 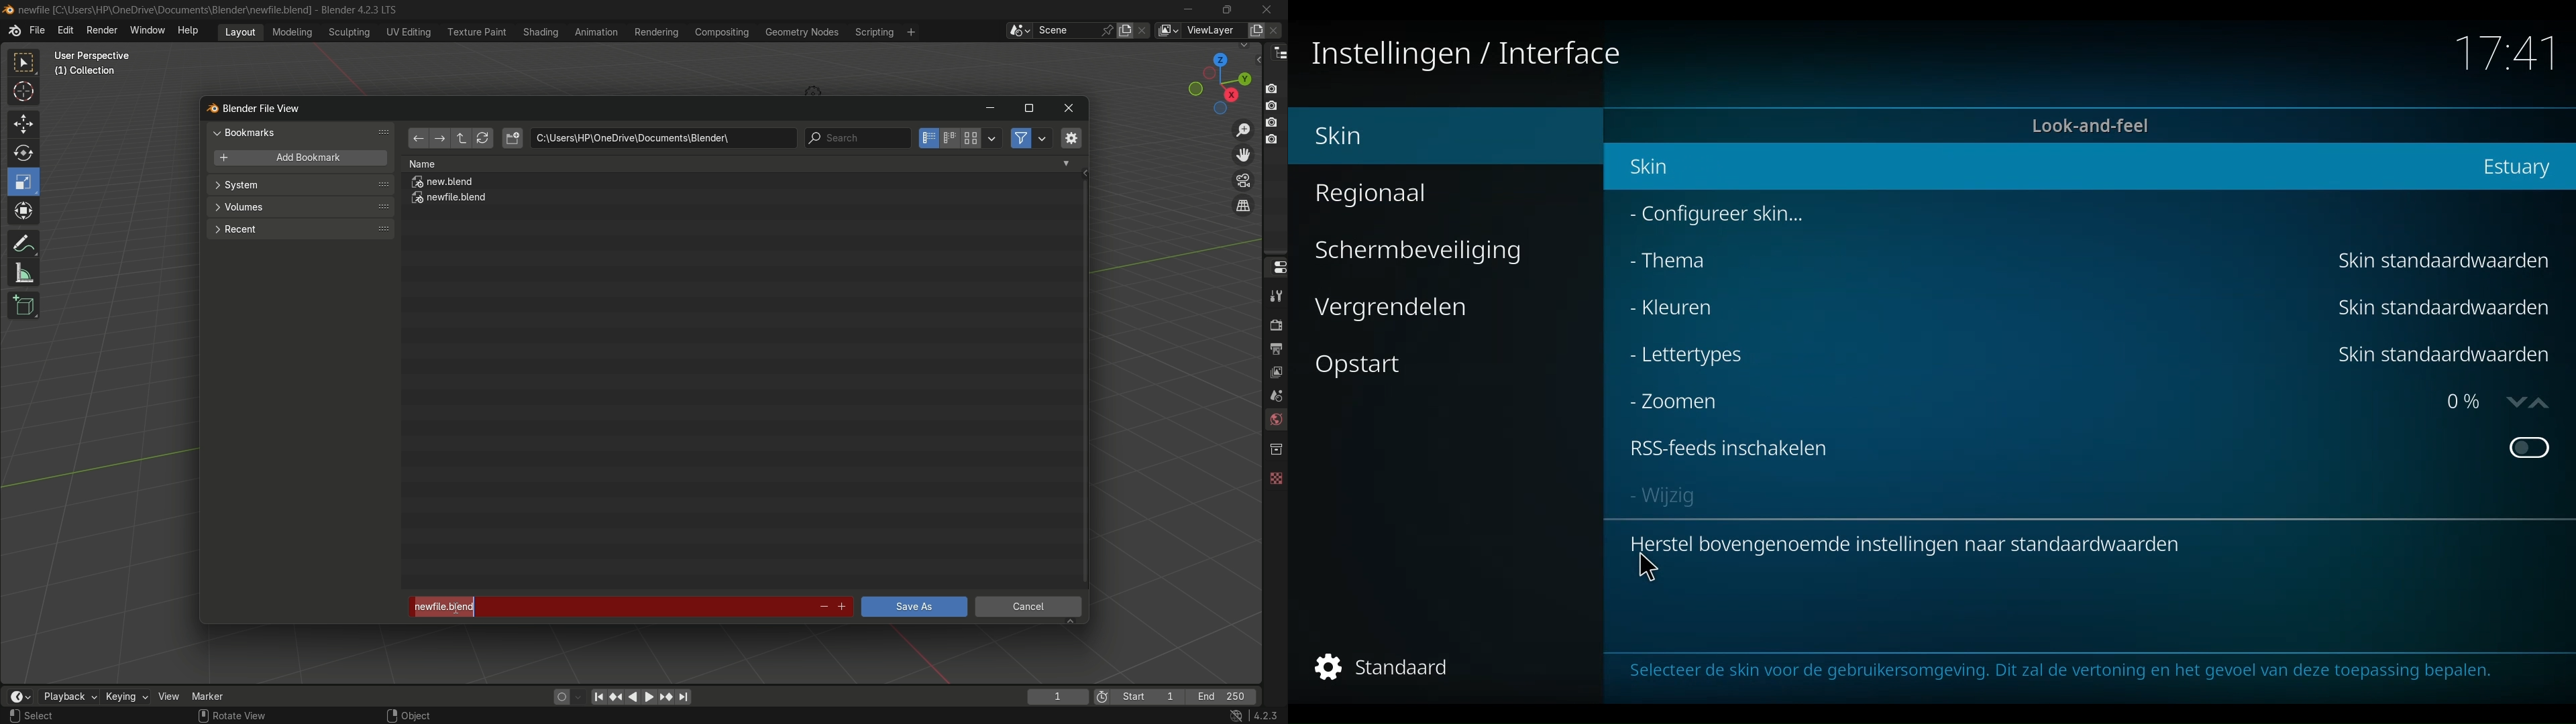 I want to click on vertical list, so click(x=927, y=138).